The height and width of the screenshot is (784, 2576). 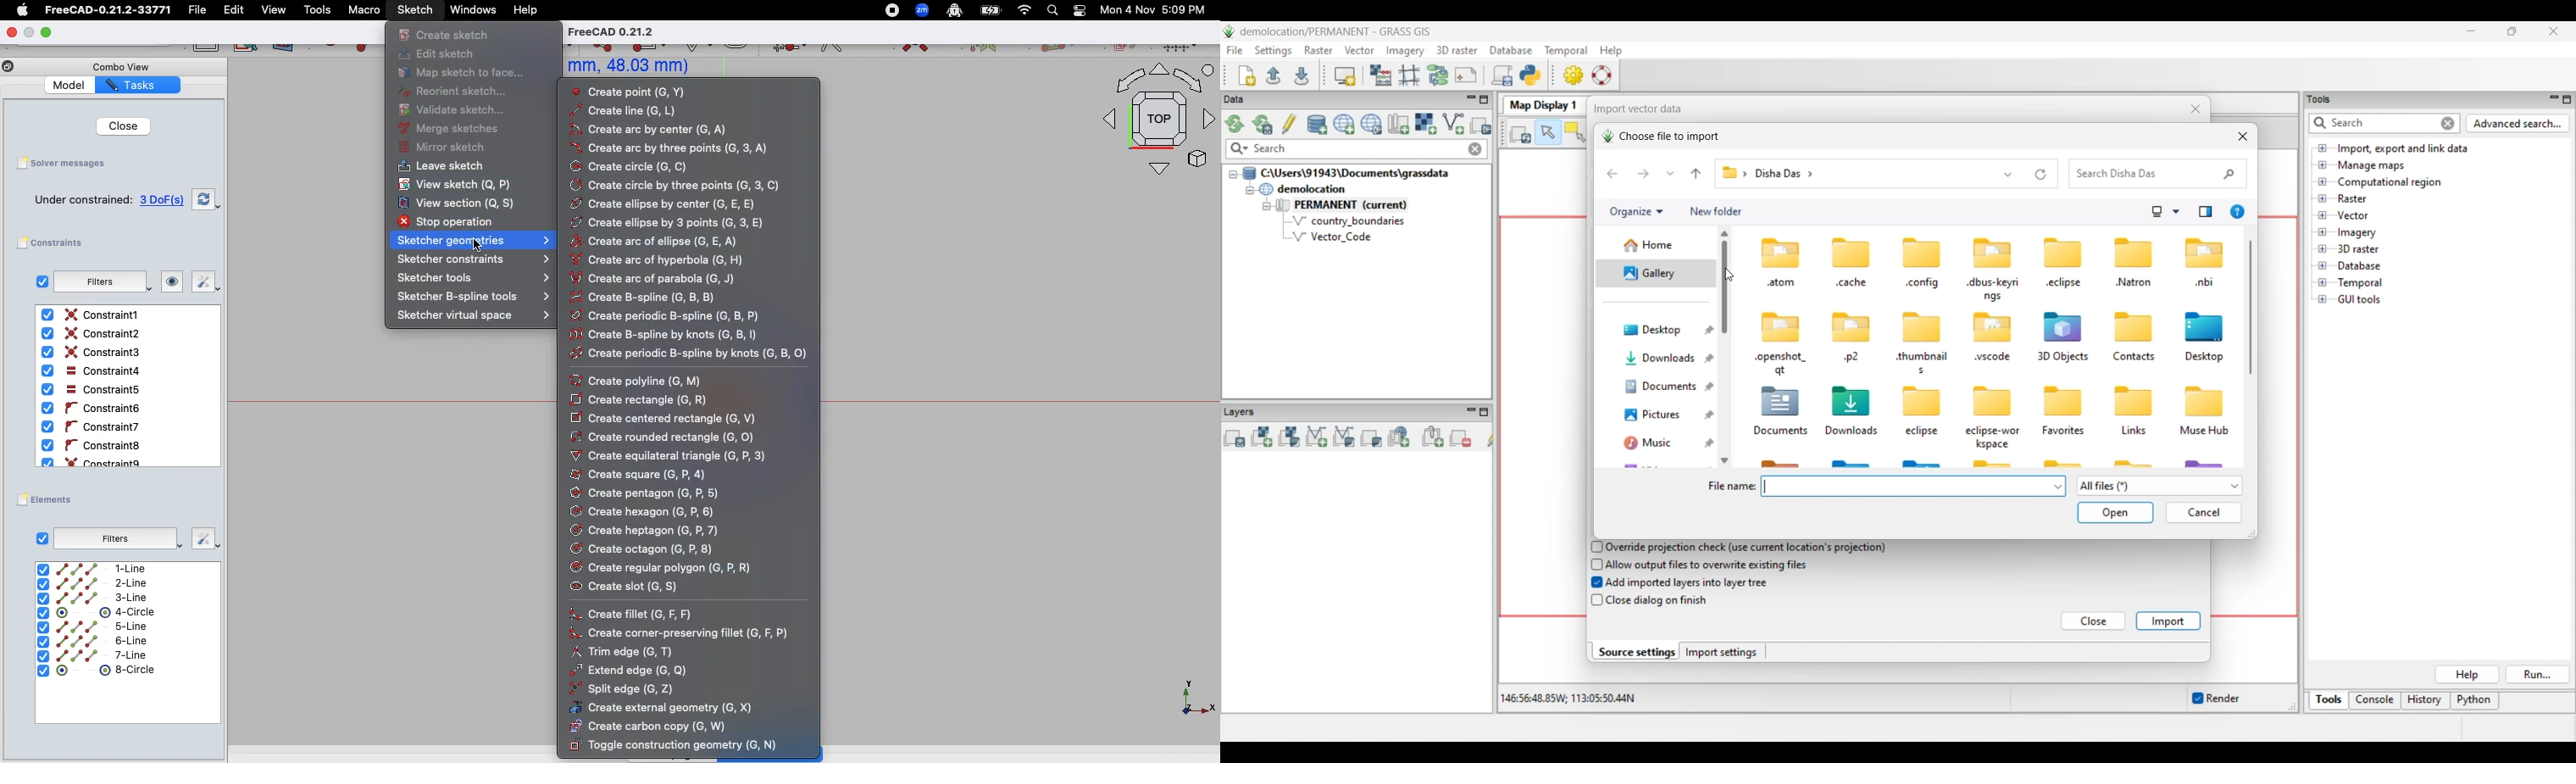 I want to click on Toggle, so click(x=1080, y=10).